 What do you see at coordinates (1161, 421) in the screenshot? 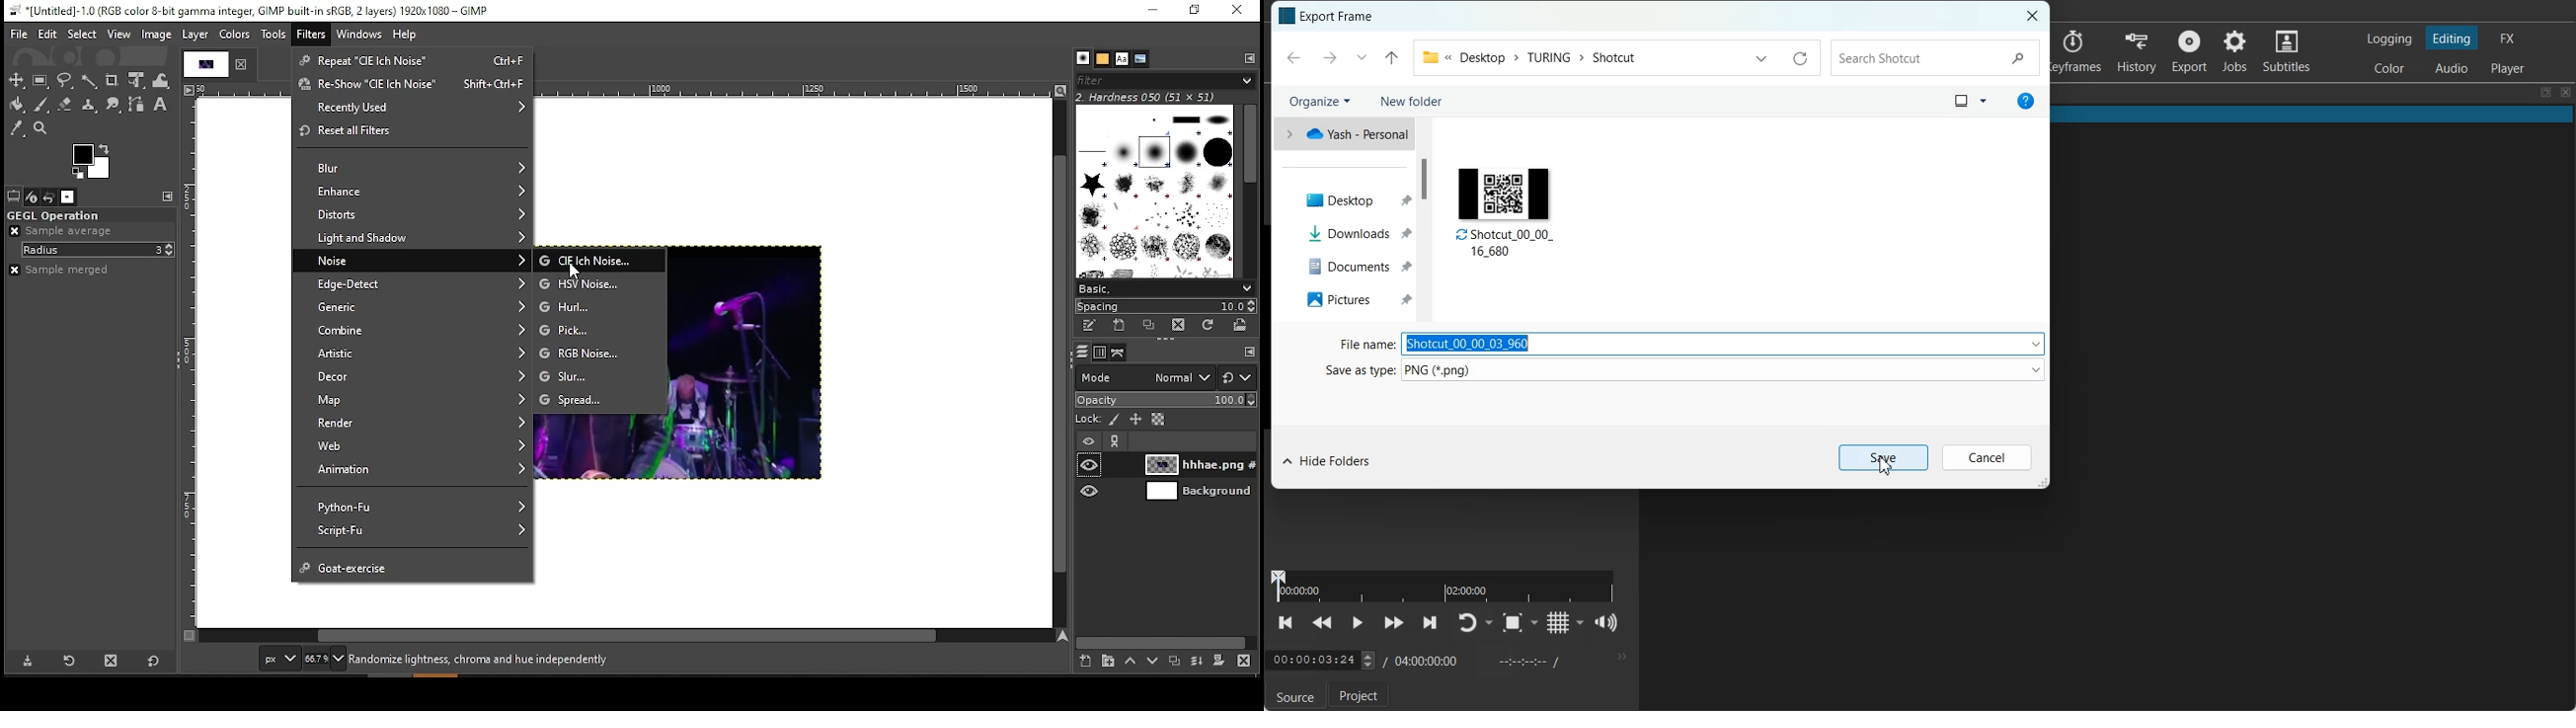
I see `lock alpha channel` at bounding box center [1161, 421].